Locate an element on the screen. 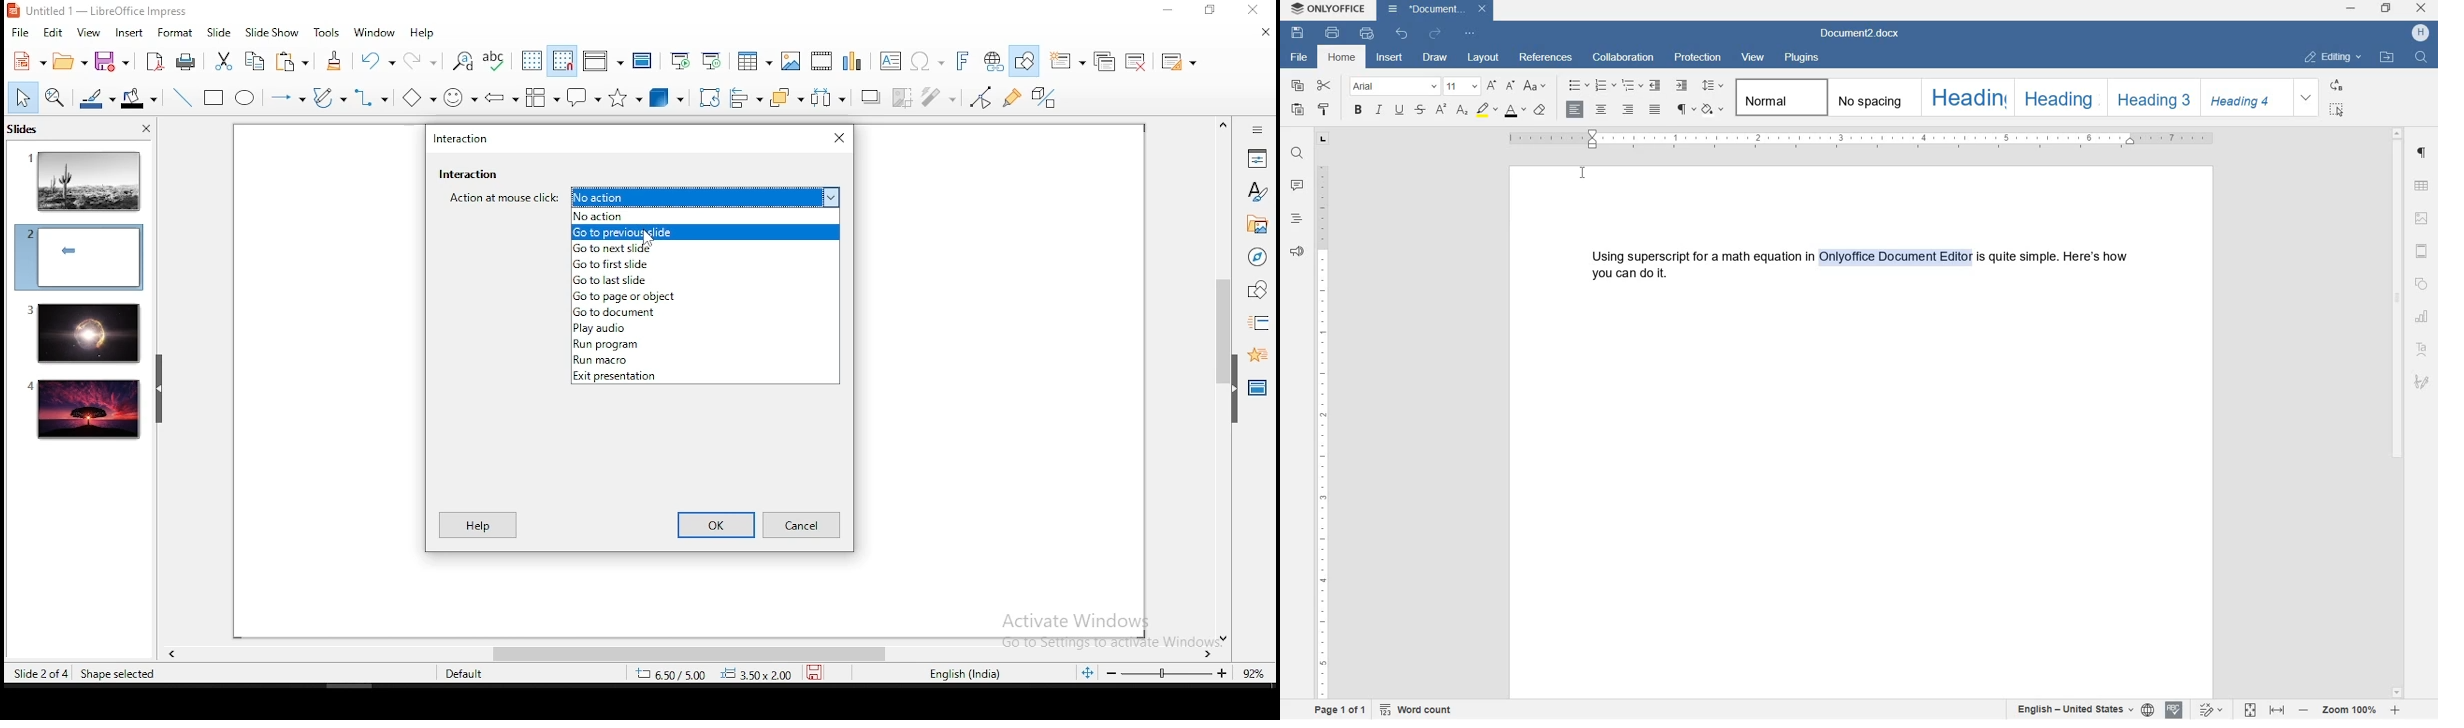 The image size is (2464, 728). italic is located at coordinates (1379, 112).